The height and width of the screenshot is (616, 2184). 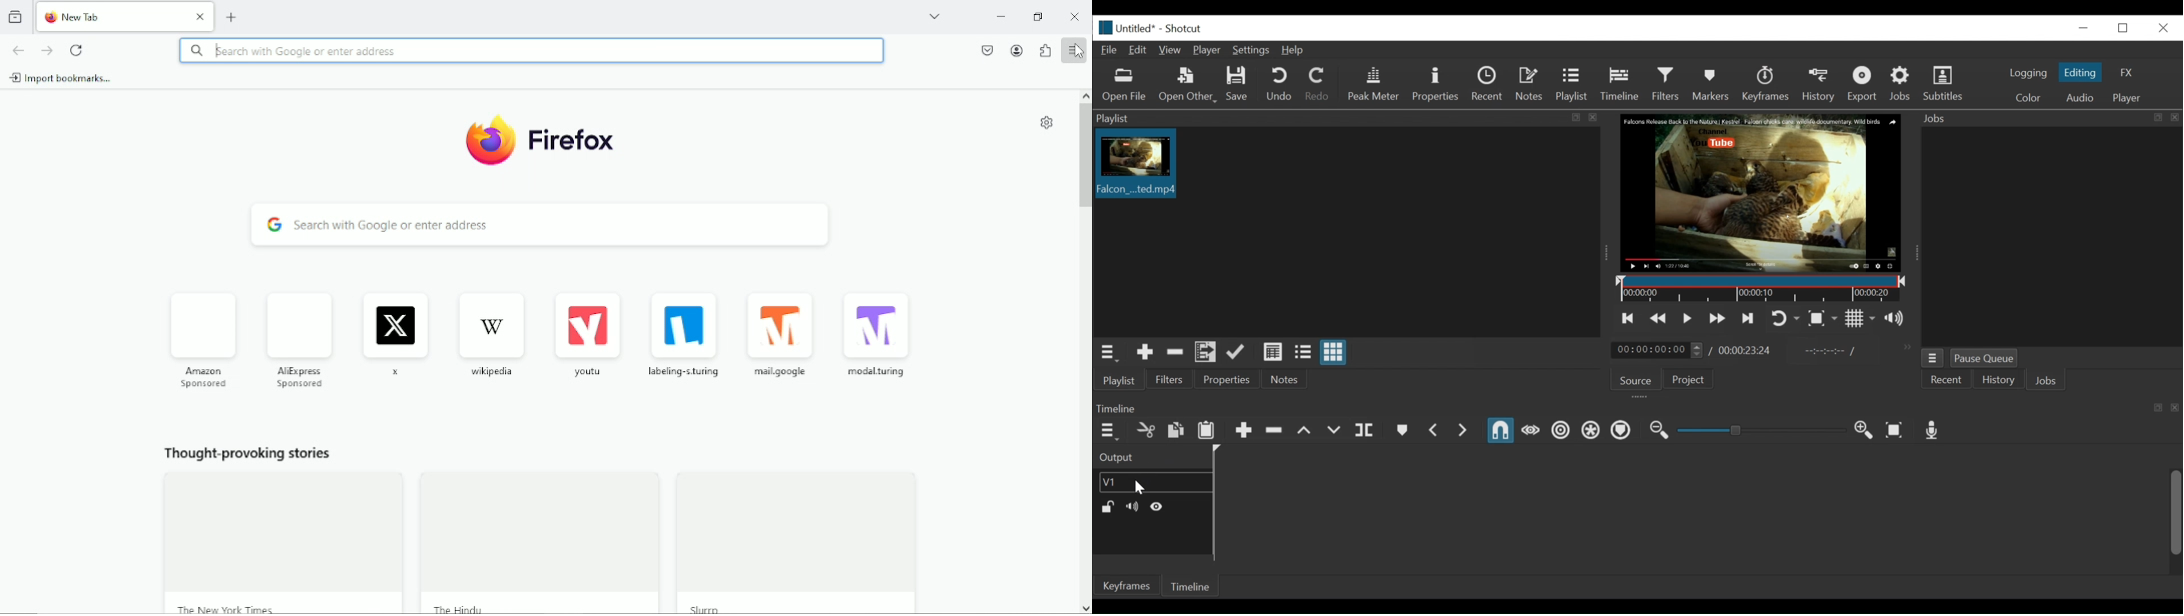 What do you see at coordinates (1901, 83) in the screenshot?
I see `Jobs` at bounding box center [1901, 83].